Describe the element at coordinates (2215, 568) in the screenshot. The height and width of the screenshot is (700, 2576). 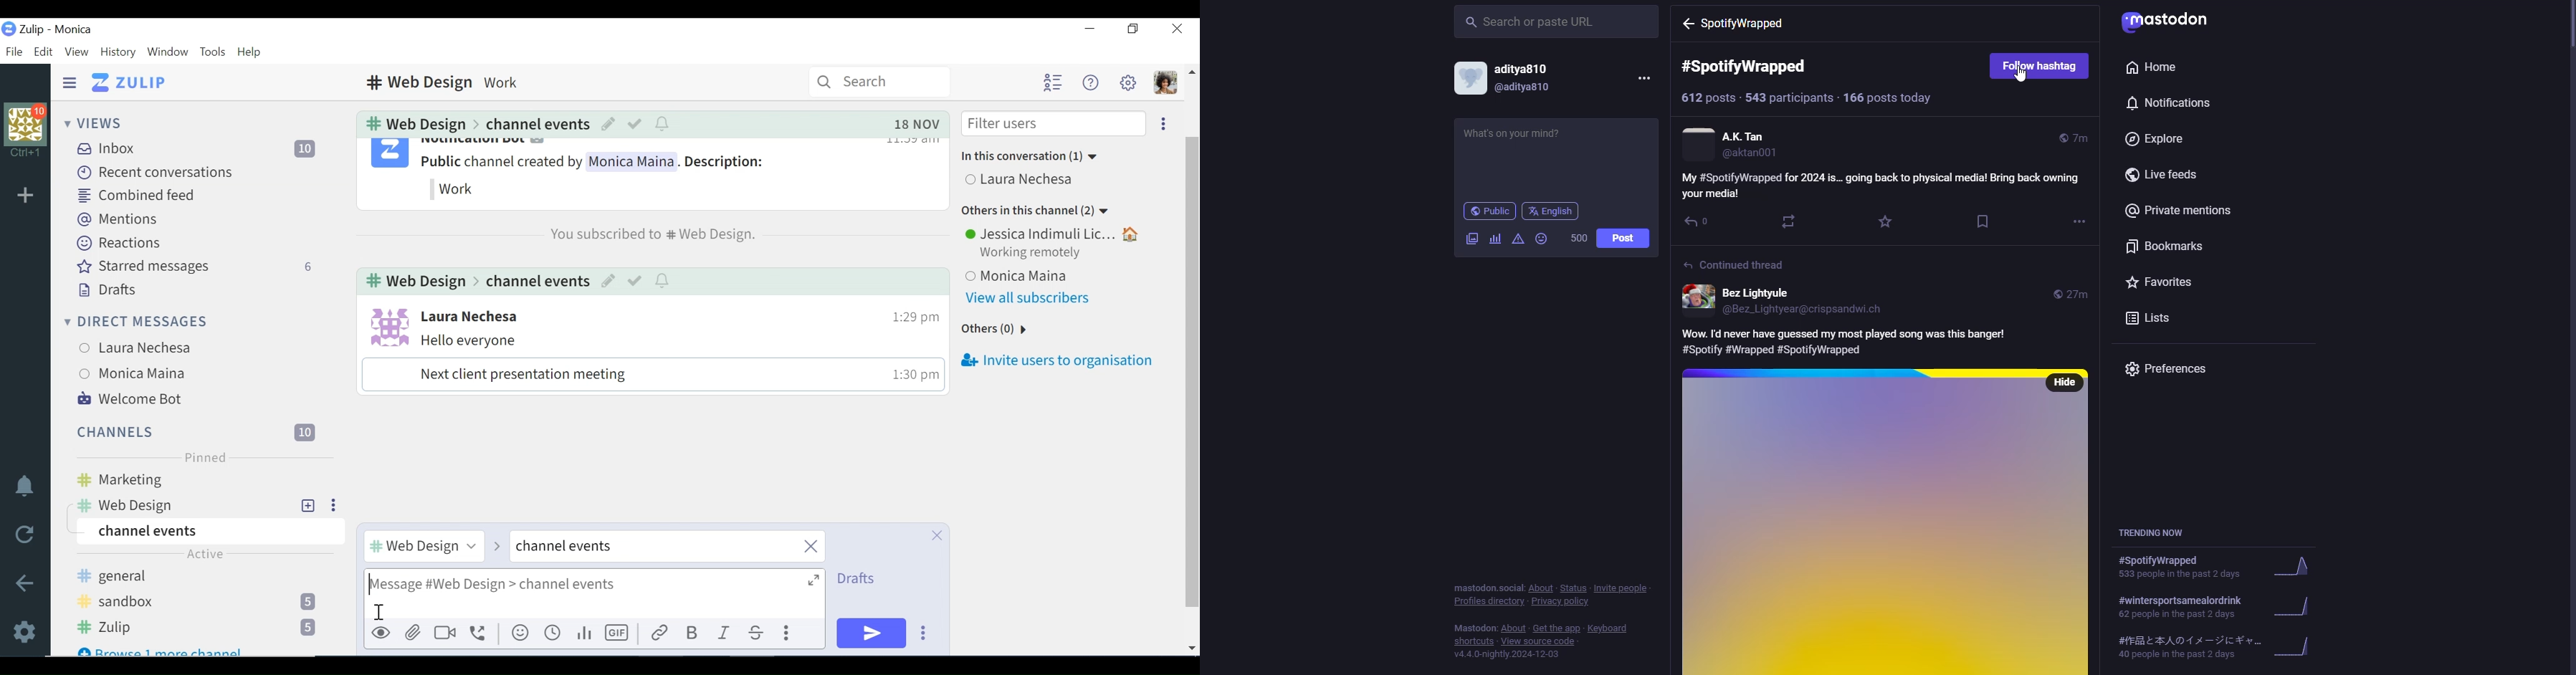
I see `trending ` at that location.